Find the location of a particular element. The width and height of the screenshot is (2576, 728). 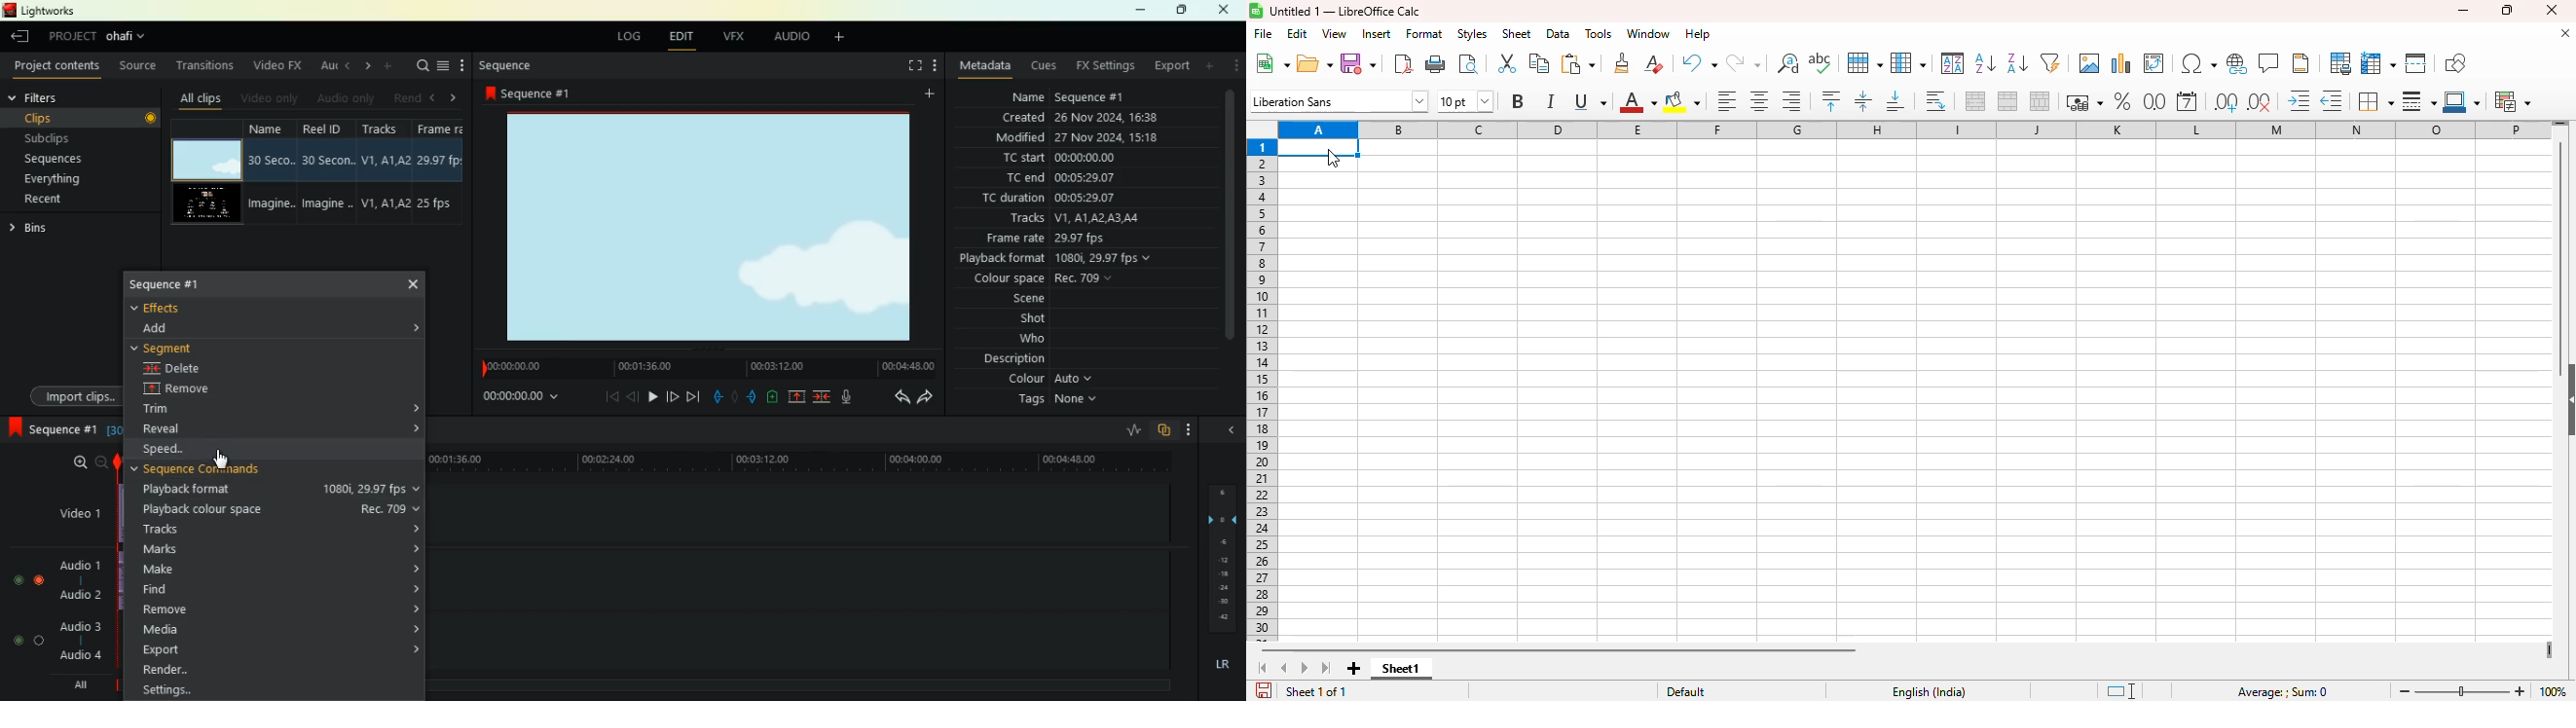

au is located at coordinates (329, 67).